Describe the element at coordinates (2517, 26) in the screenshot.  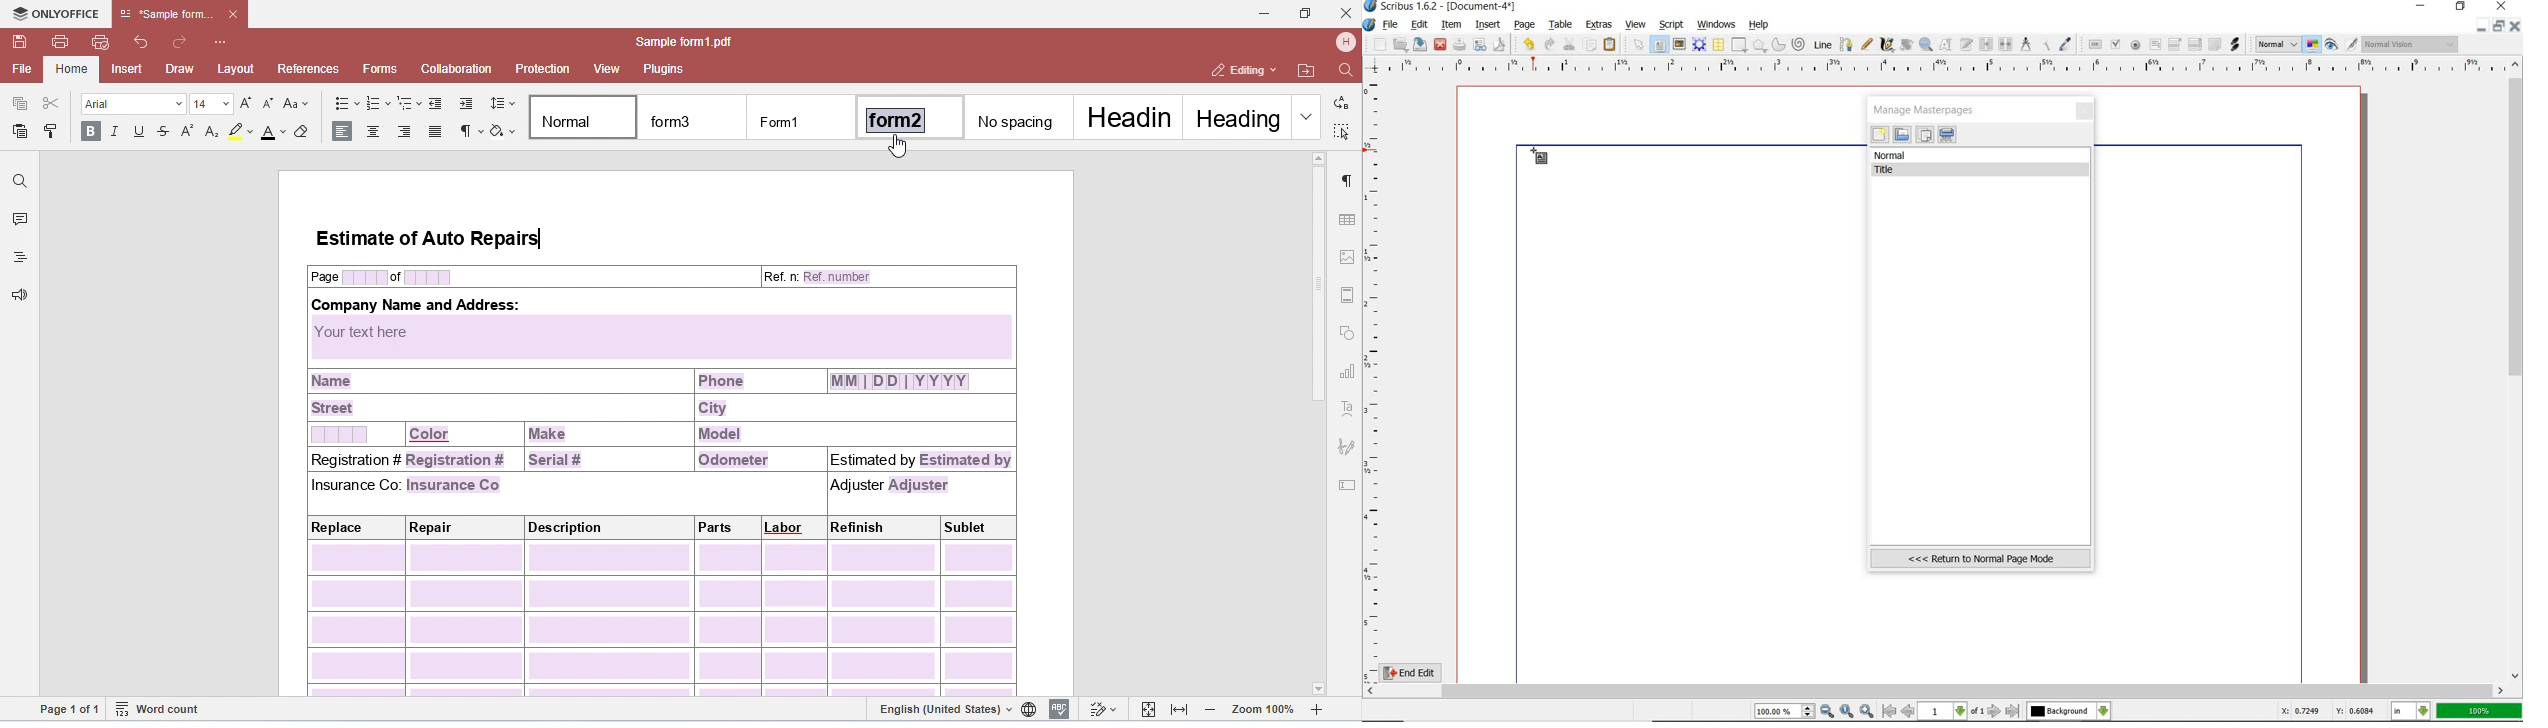
I see `close` at that location.